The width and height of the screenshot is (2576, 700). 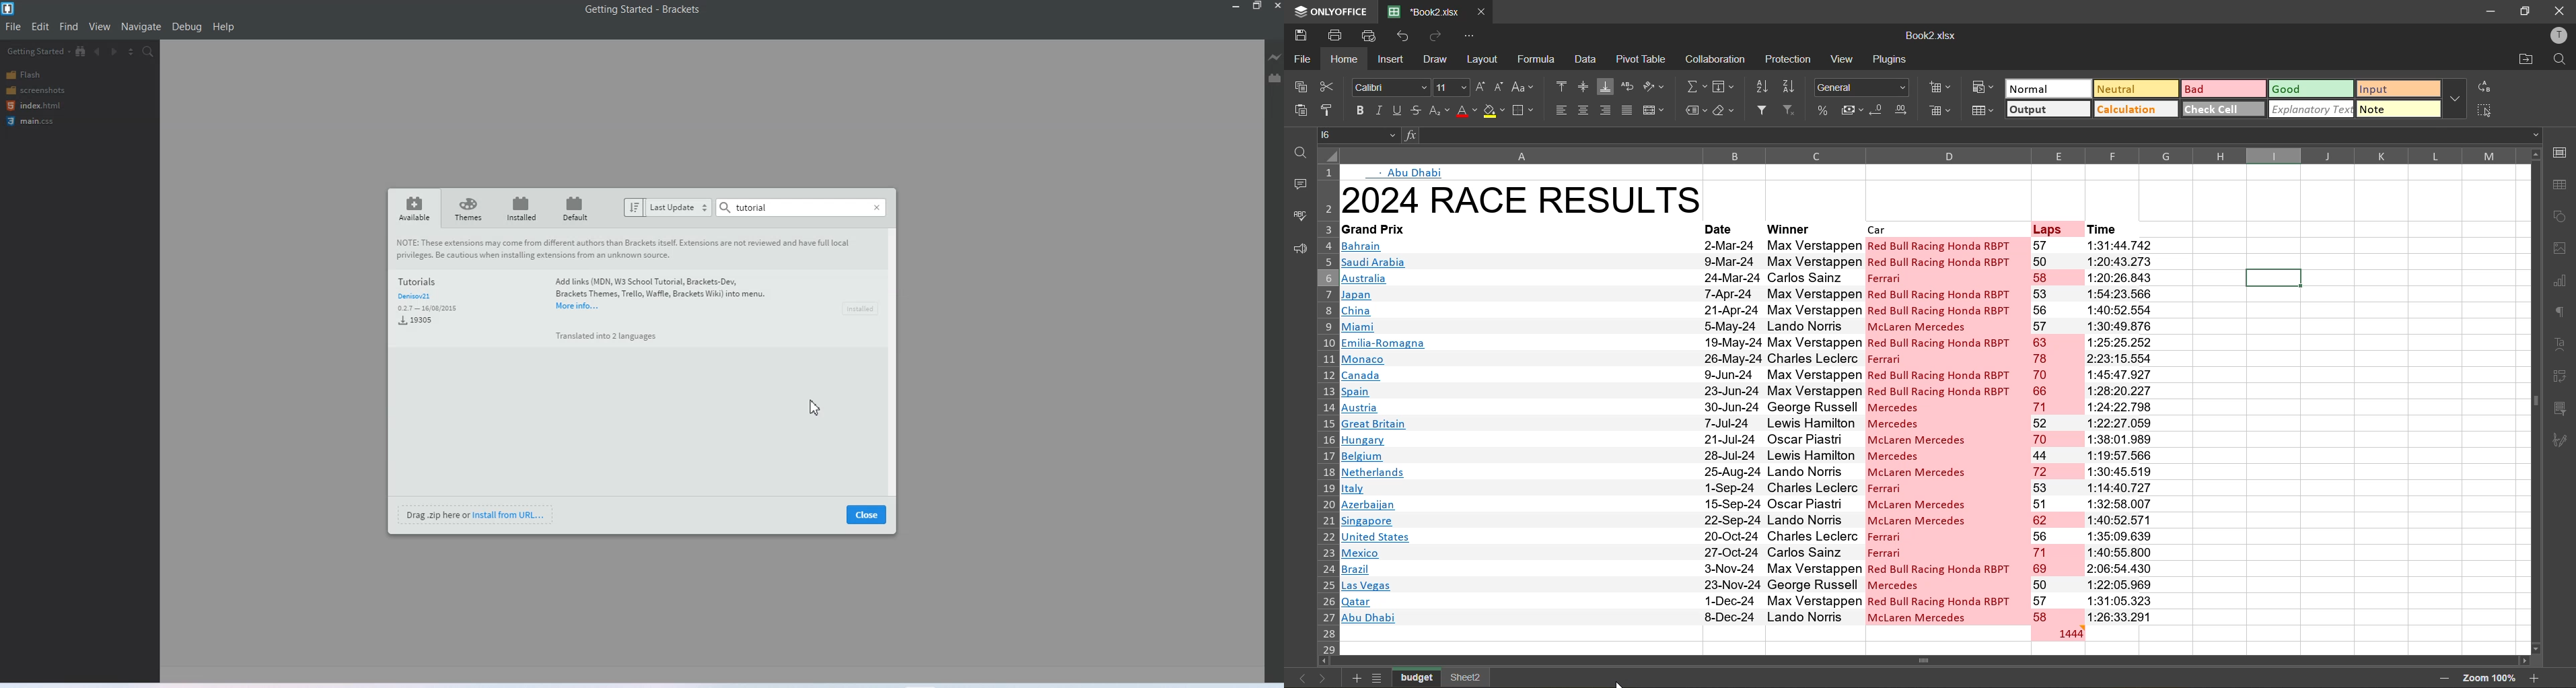 I want to click on pivot table, so click(x=1642, y=59).